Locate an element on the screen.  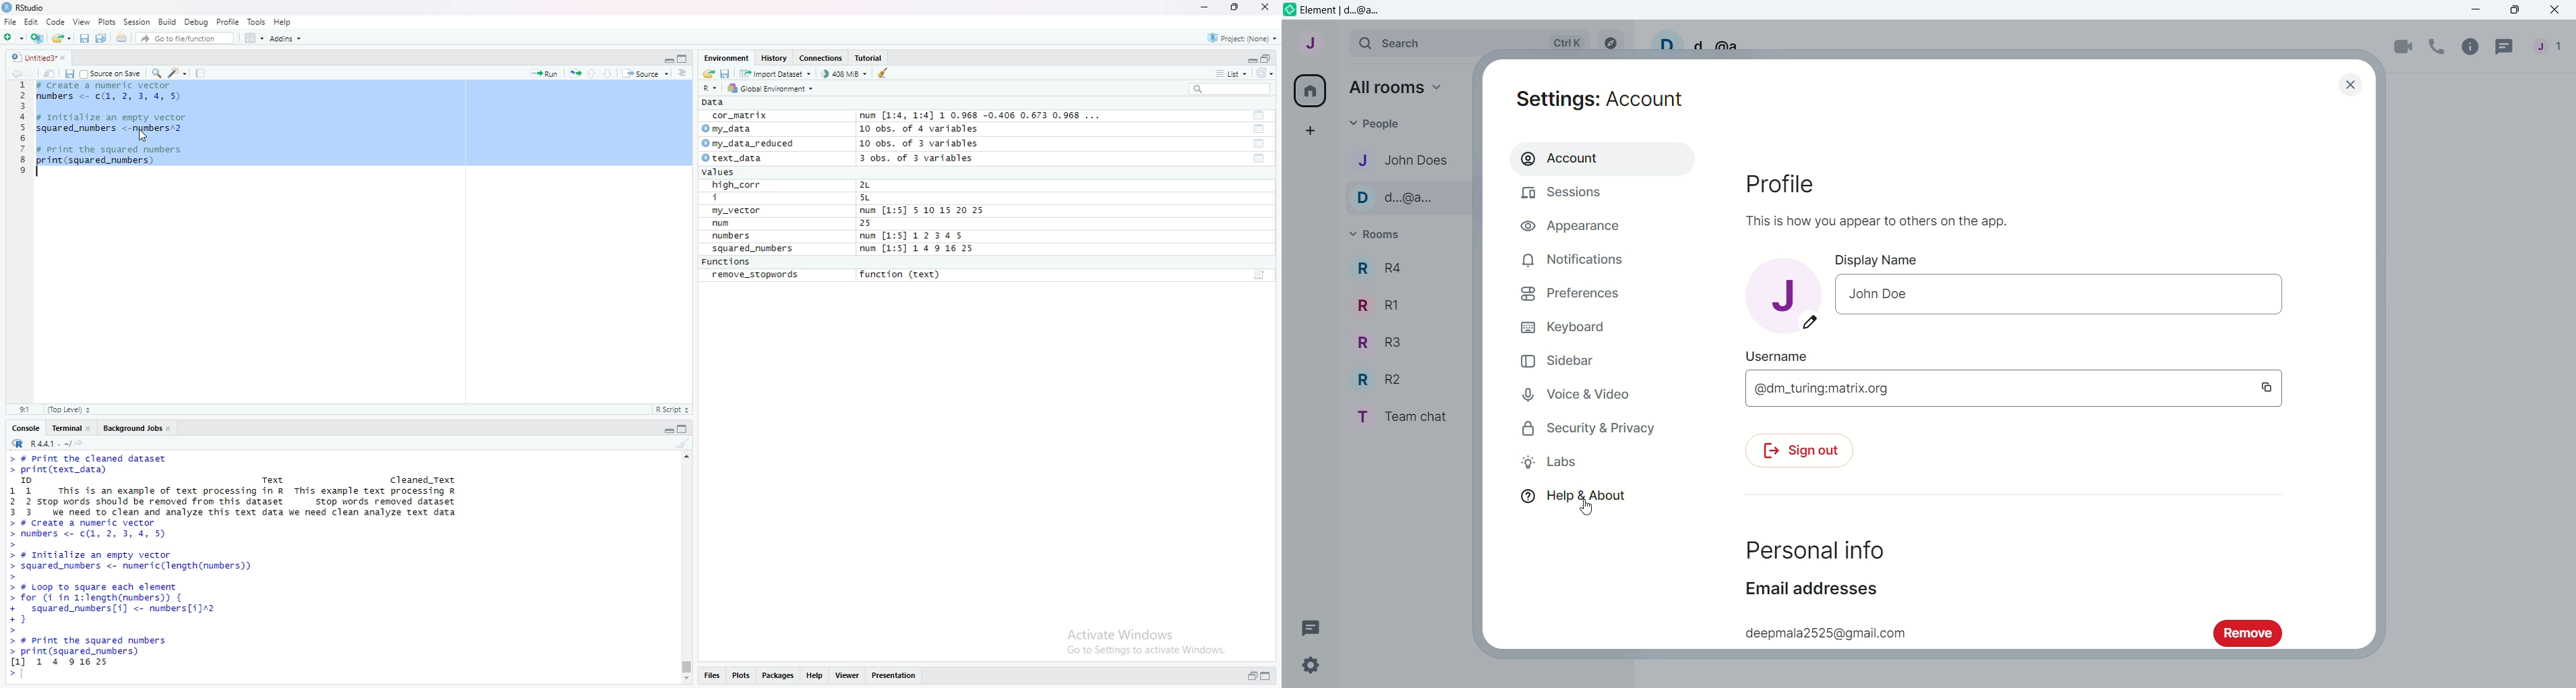
scrollbar up is located at coordinates (685, 455).